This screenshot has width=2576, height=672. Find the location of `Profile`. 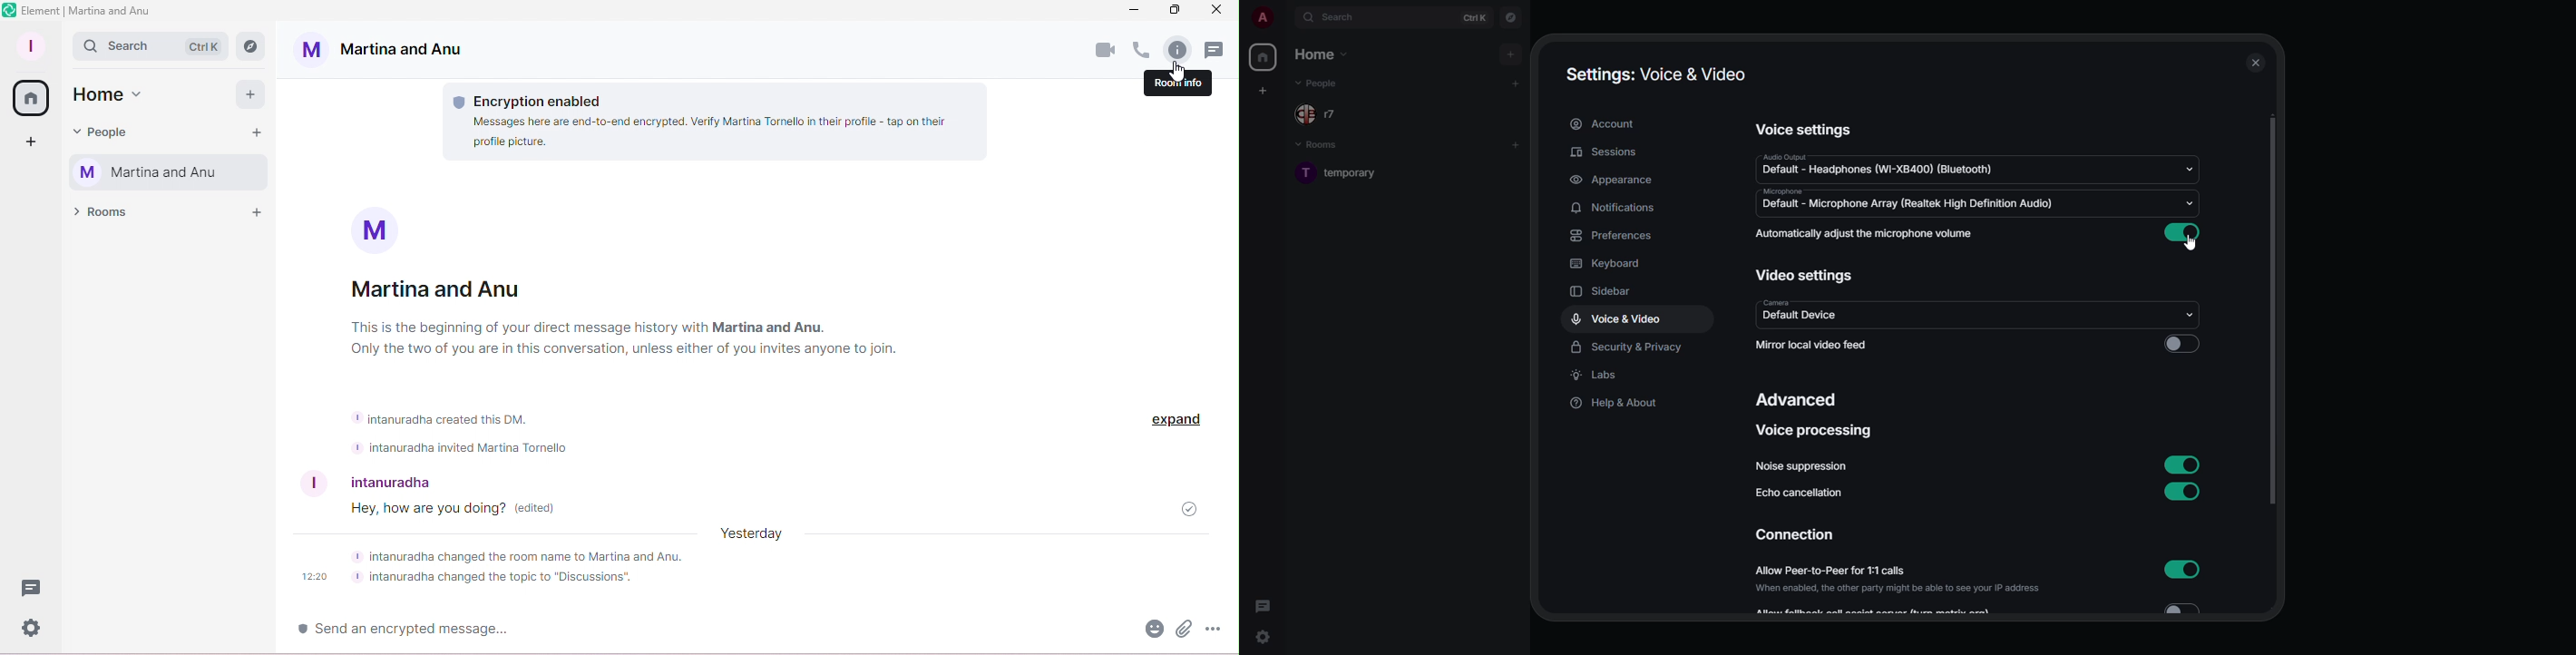

Profile is located at coordinates (29, 47).